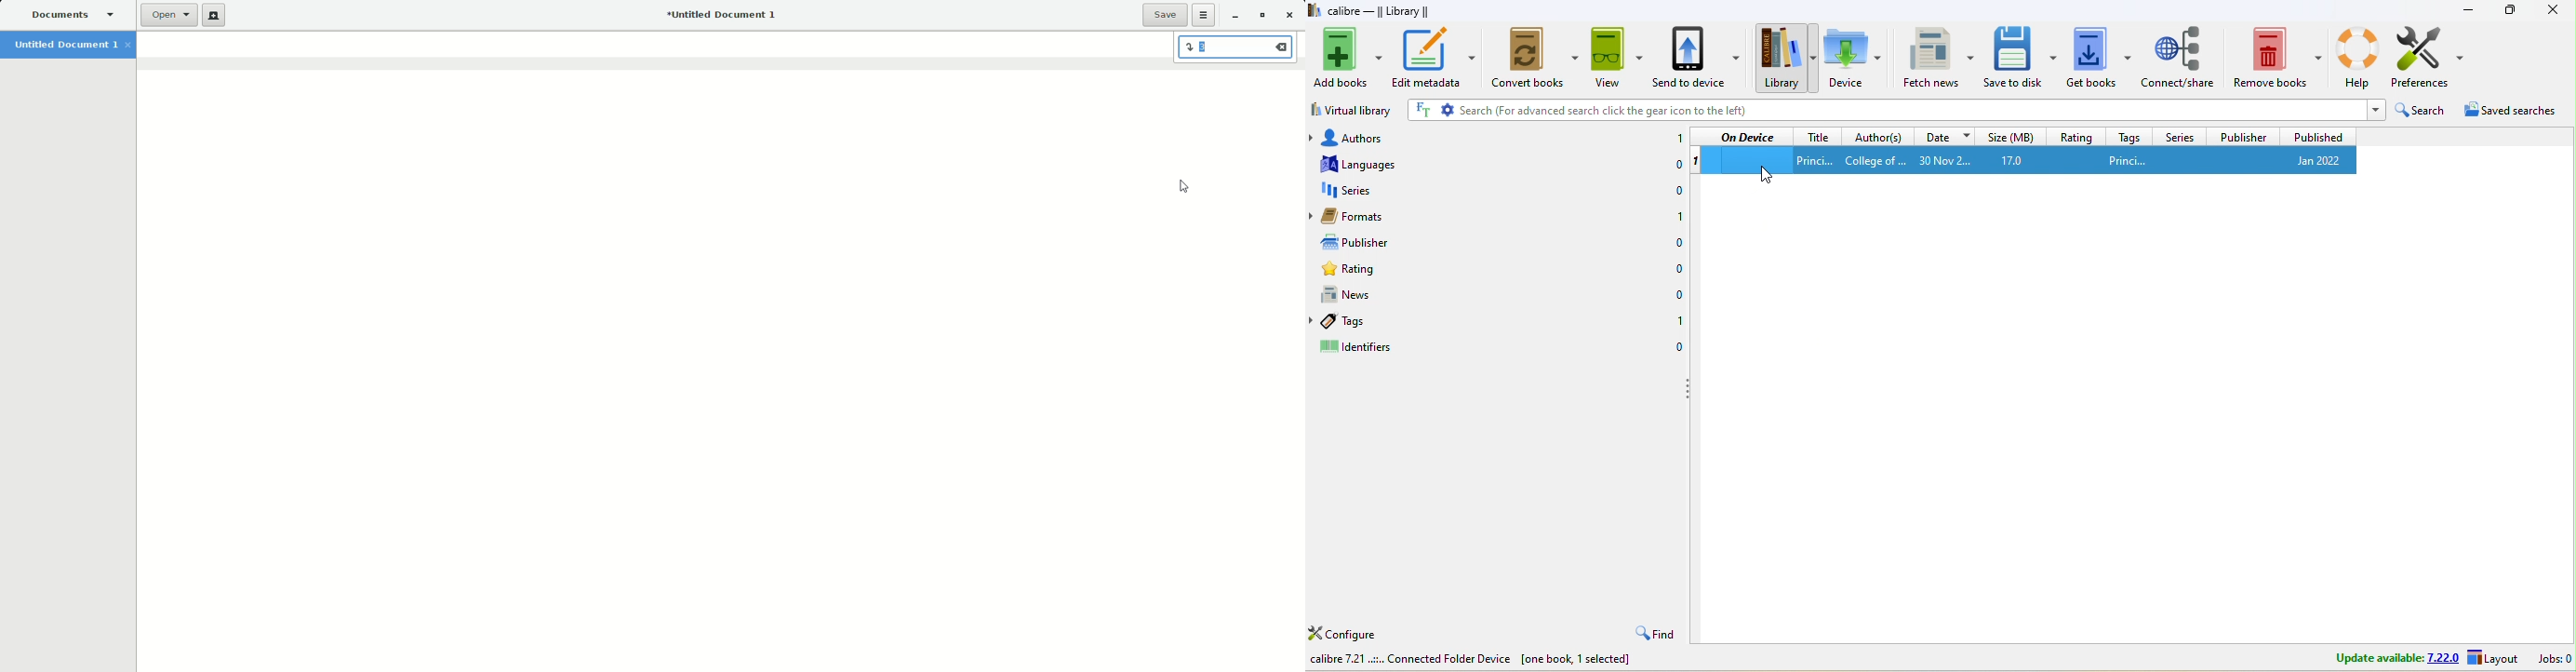 The width and height of the screenshot is (2576, 672). What do you see at coordinates (2493, 659) in the screenshot?
I see `layout` at bounding box center [2493, 659].